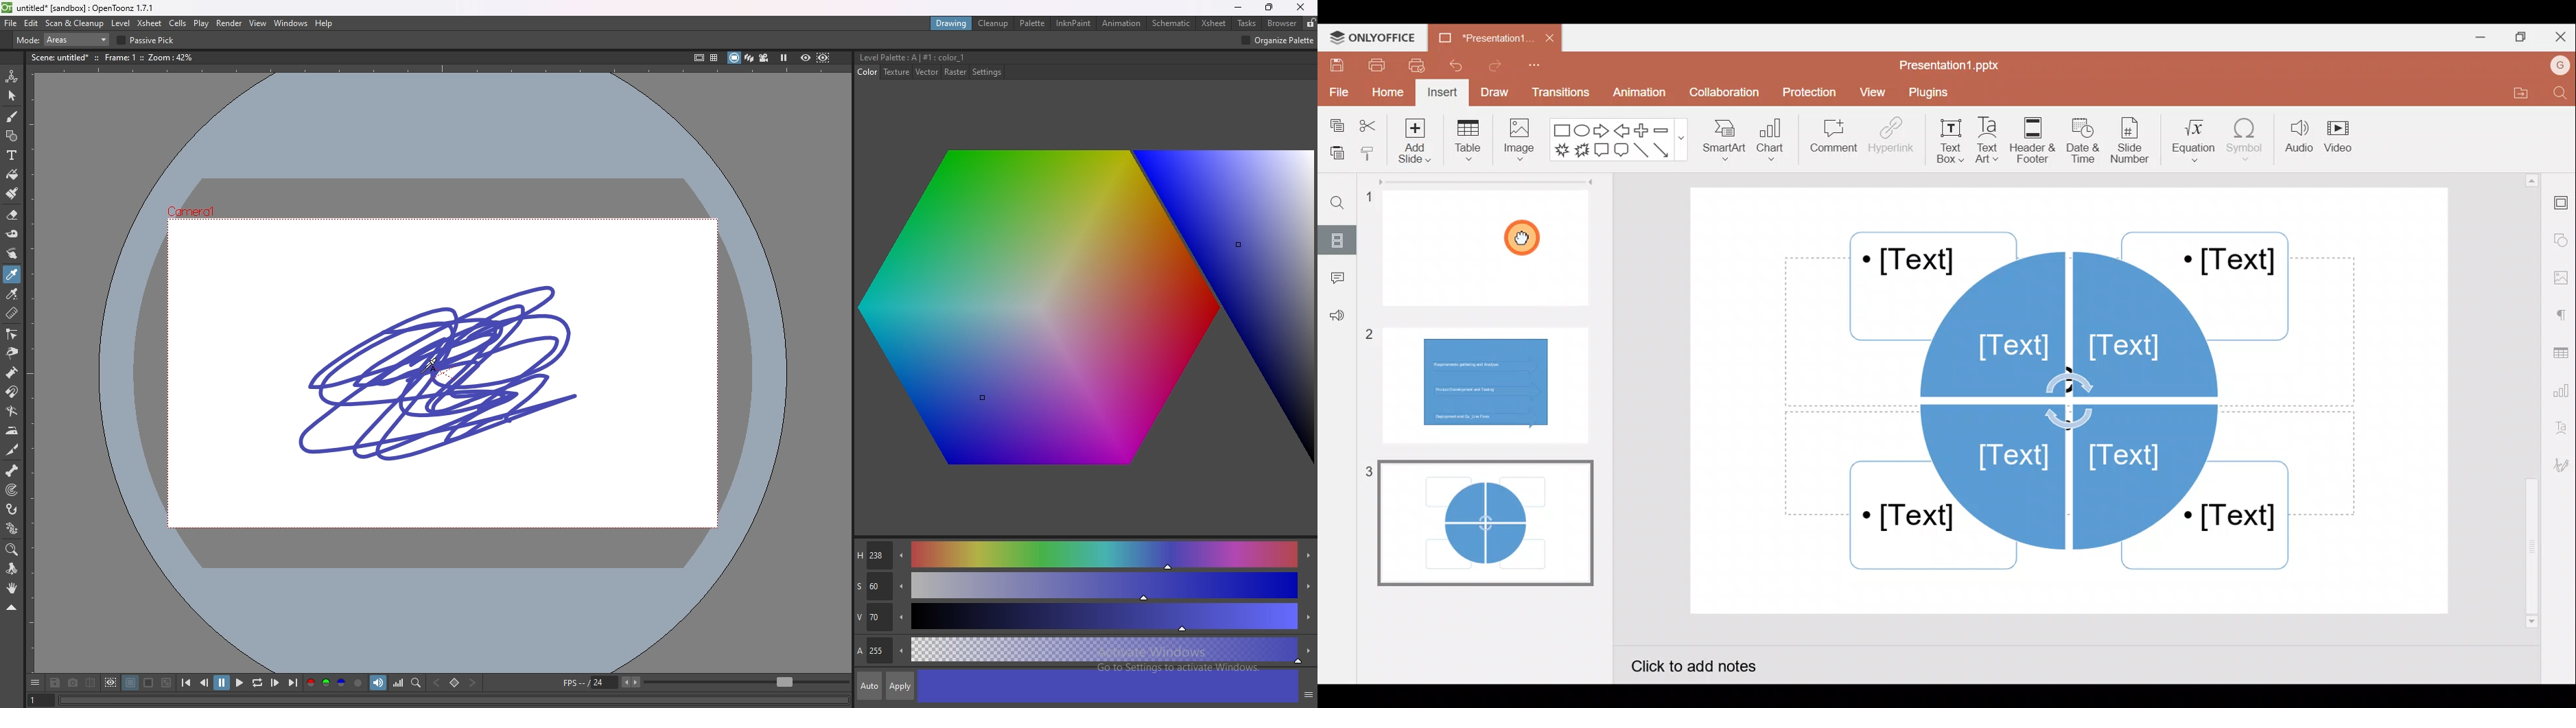 The width and height of the screenshot is (2576, 728). I want to click on Click to add notes, so click(1706, 663).